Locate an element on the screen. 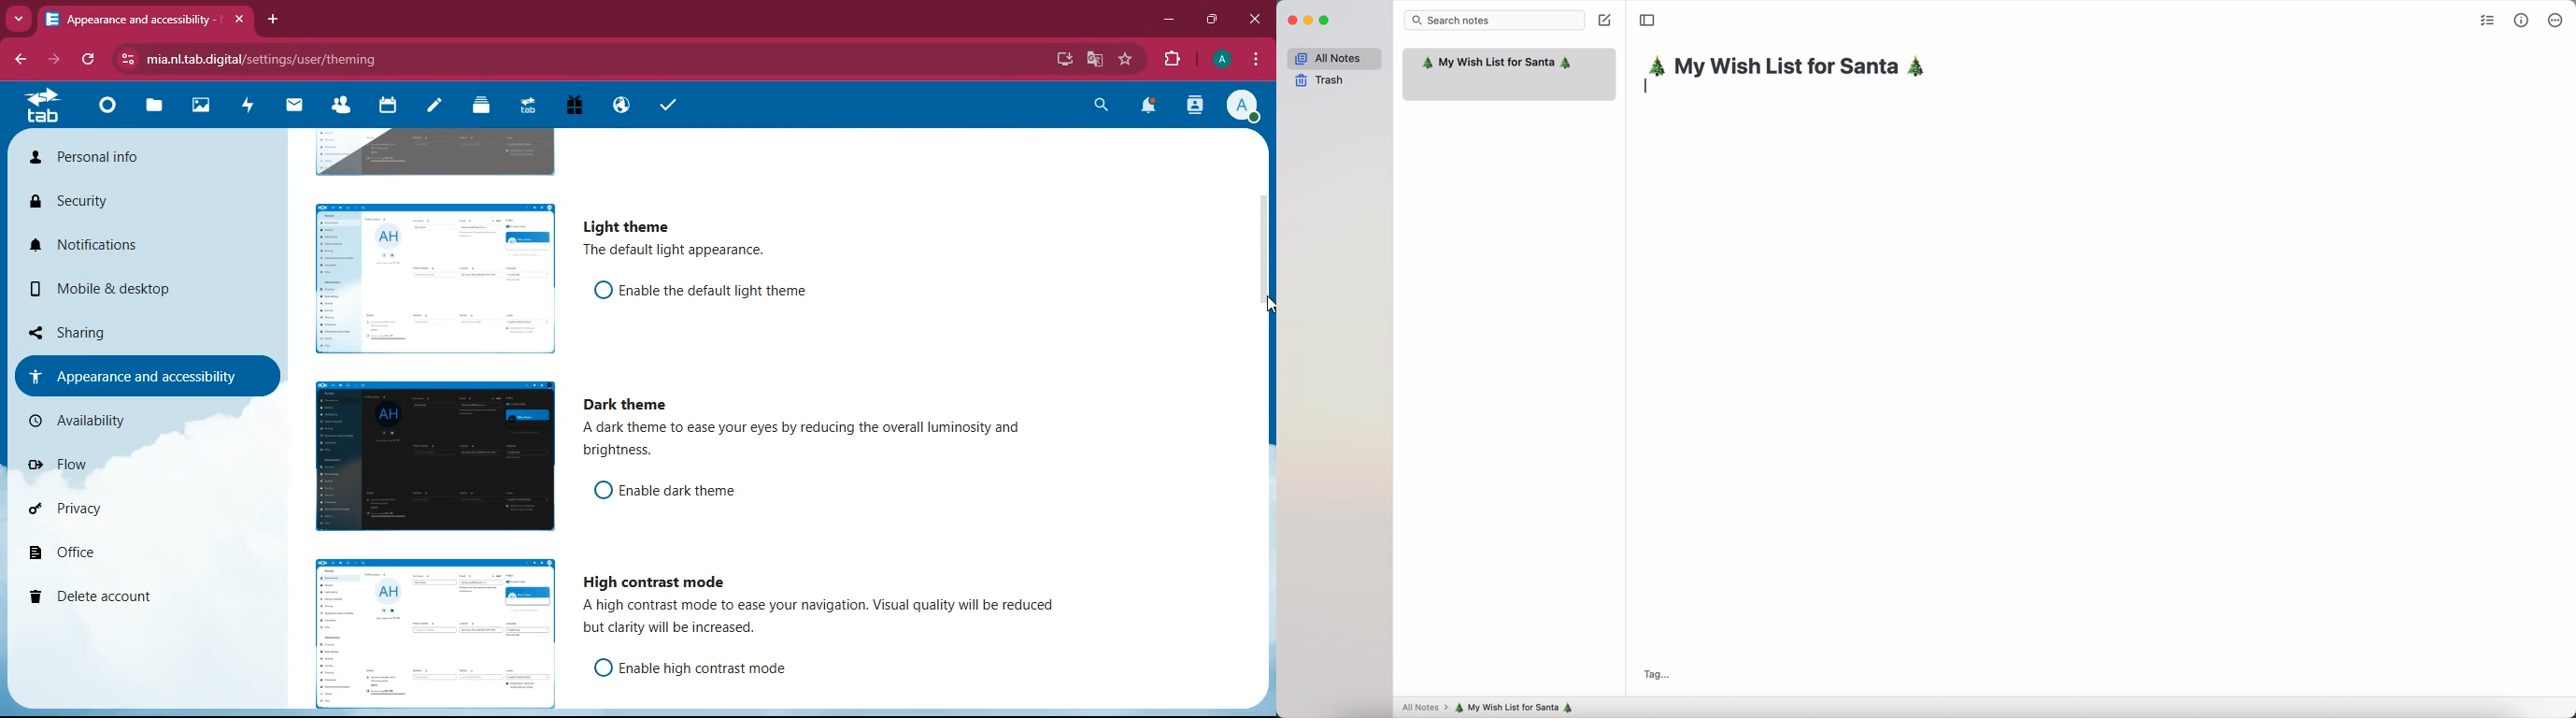 The width and height of the screenshot is (2576, 728). notifications is located at coordinates (1153, 108).